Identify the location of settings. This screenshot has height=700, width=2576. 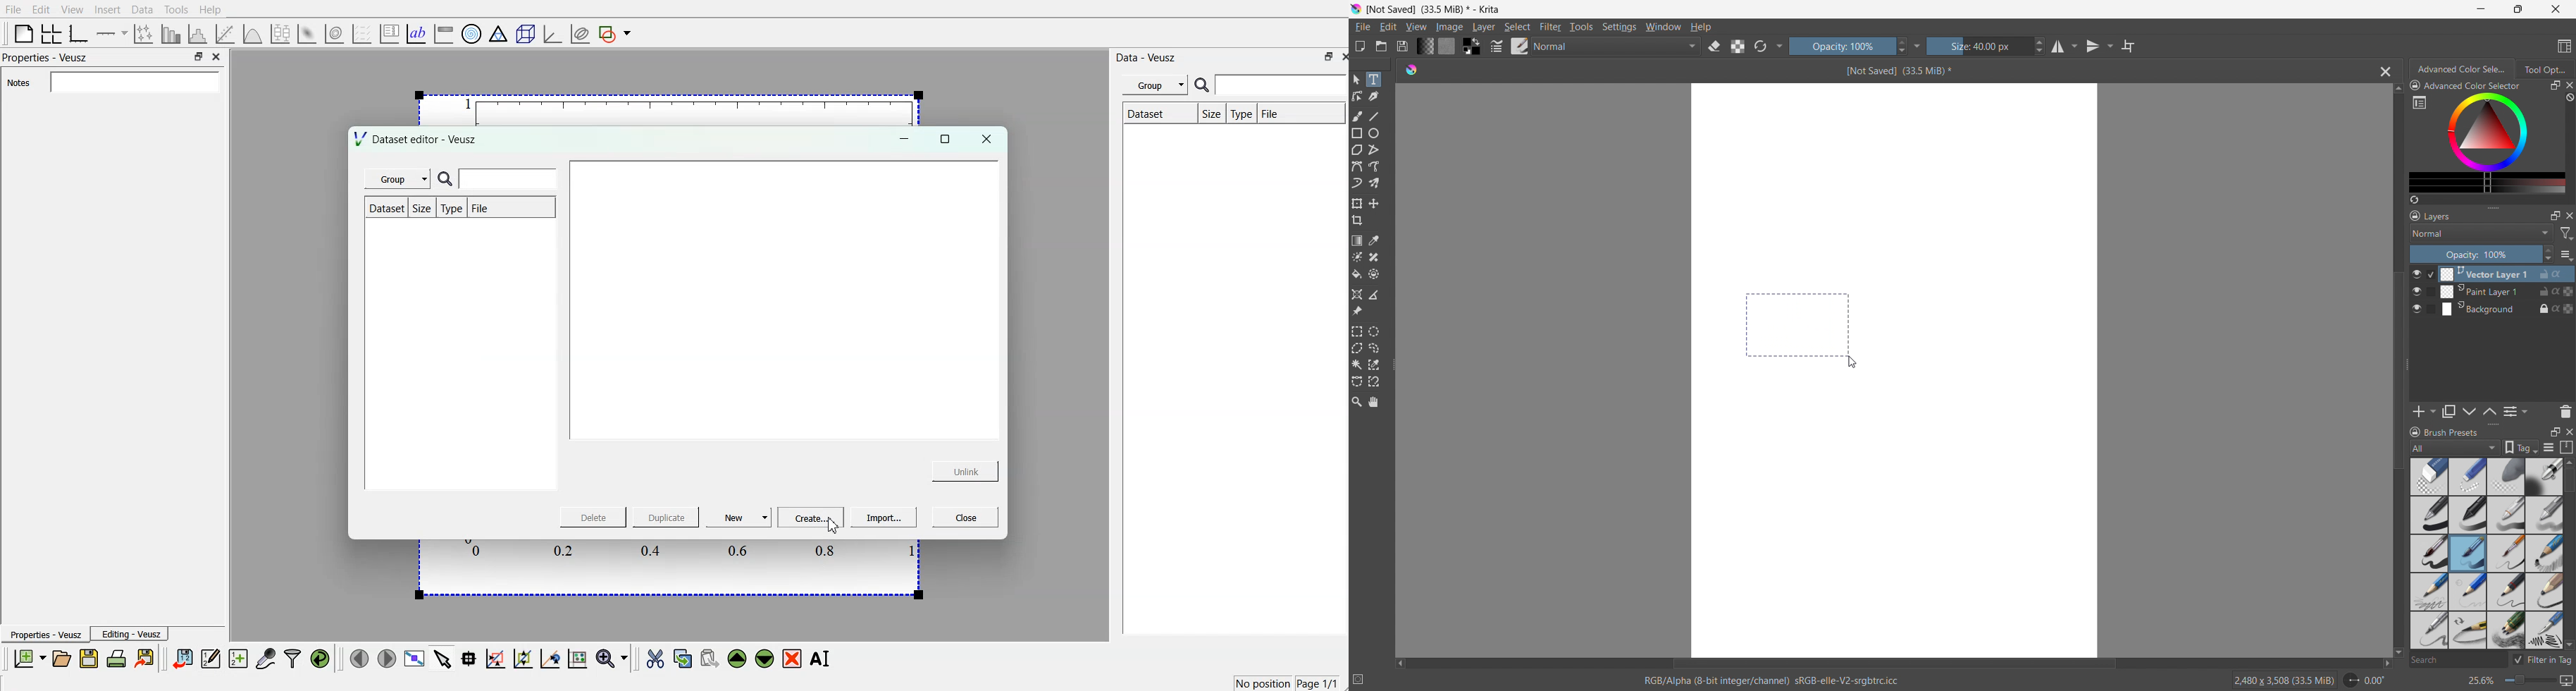
(1619, 28).